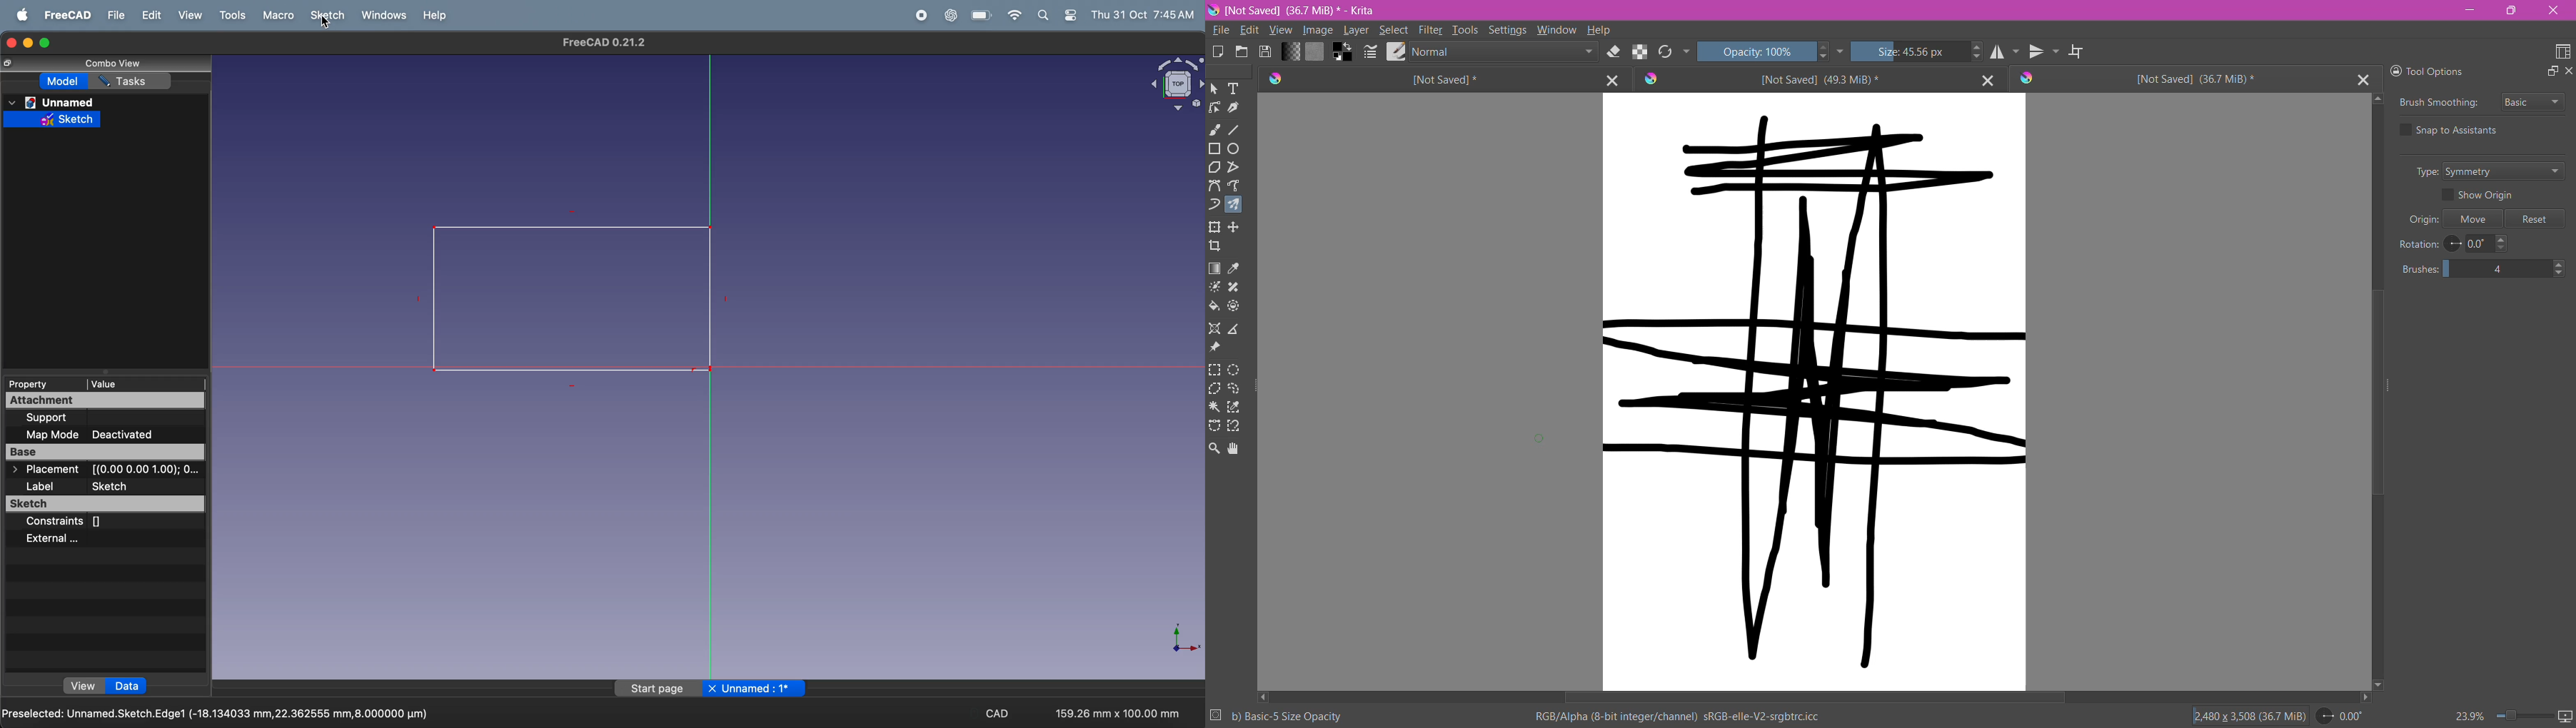 The image size is (2576, 728). Describe the element at coordinates (1215, 426) in the screenshot. I see `Bezier Curve Selection Tool` at that location.